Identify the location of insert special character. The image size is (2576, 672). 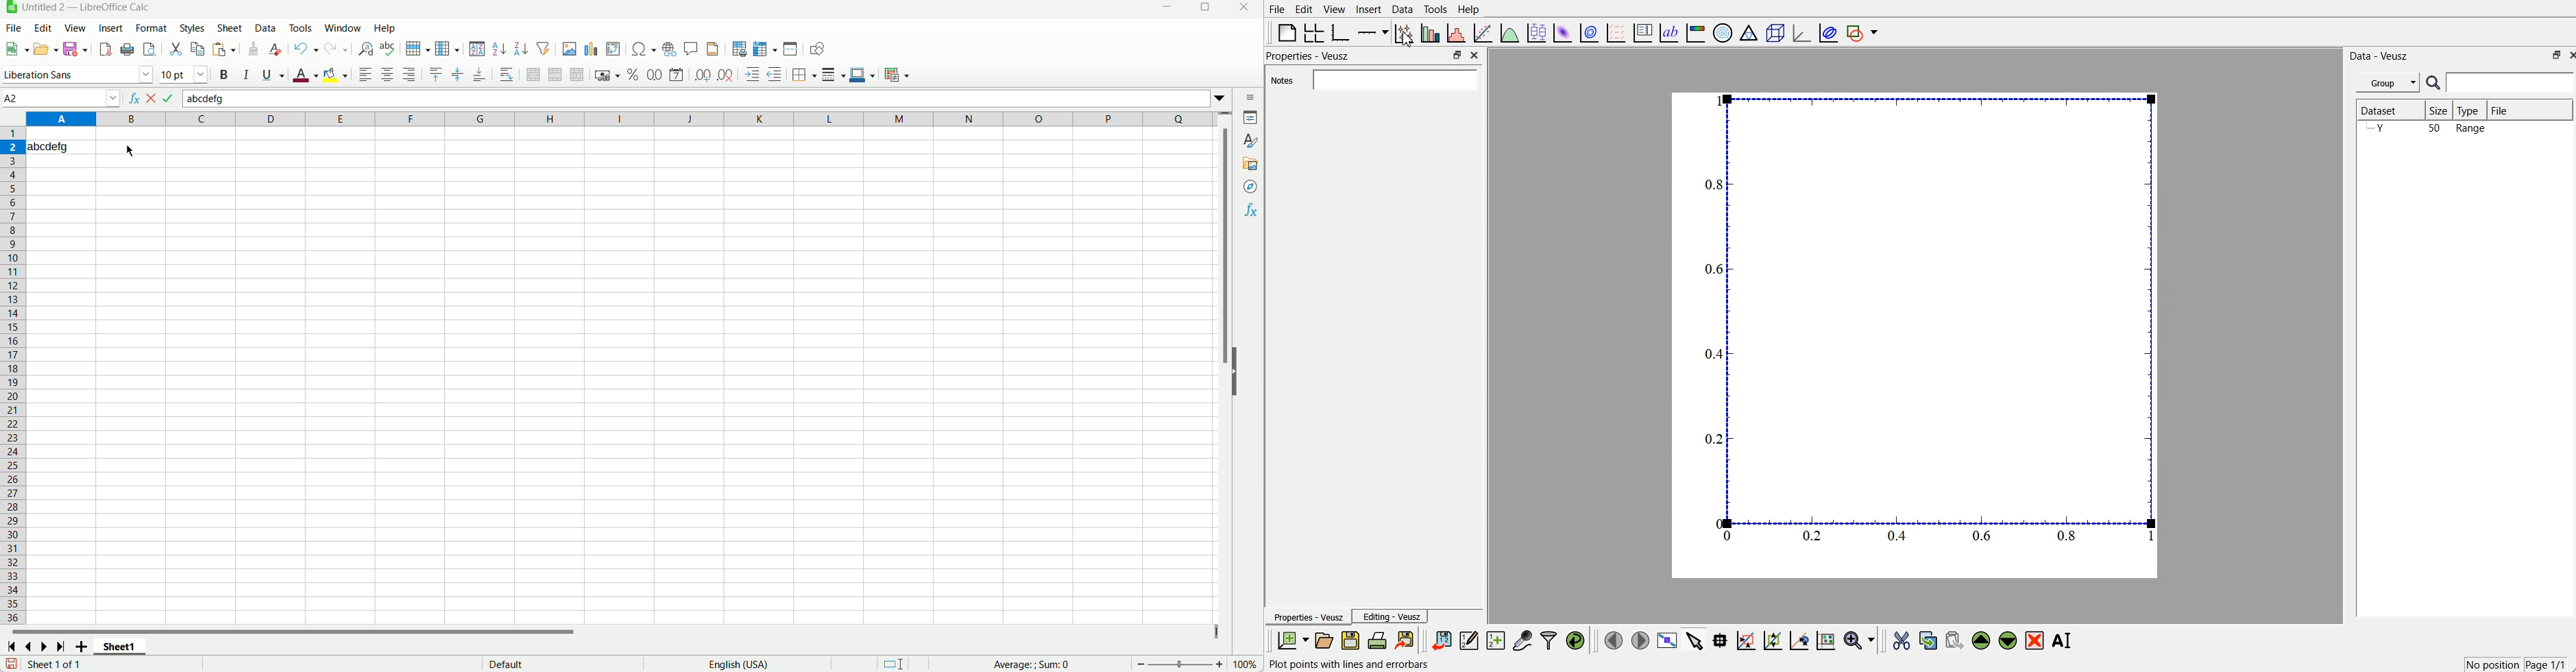
(643, 50).